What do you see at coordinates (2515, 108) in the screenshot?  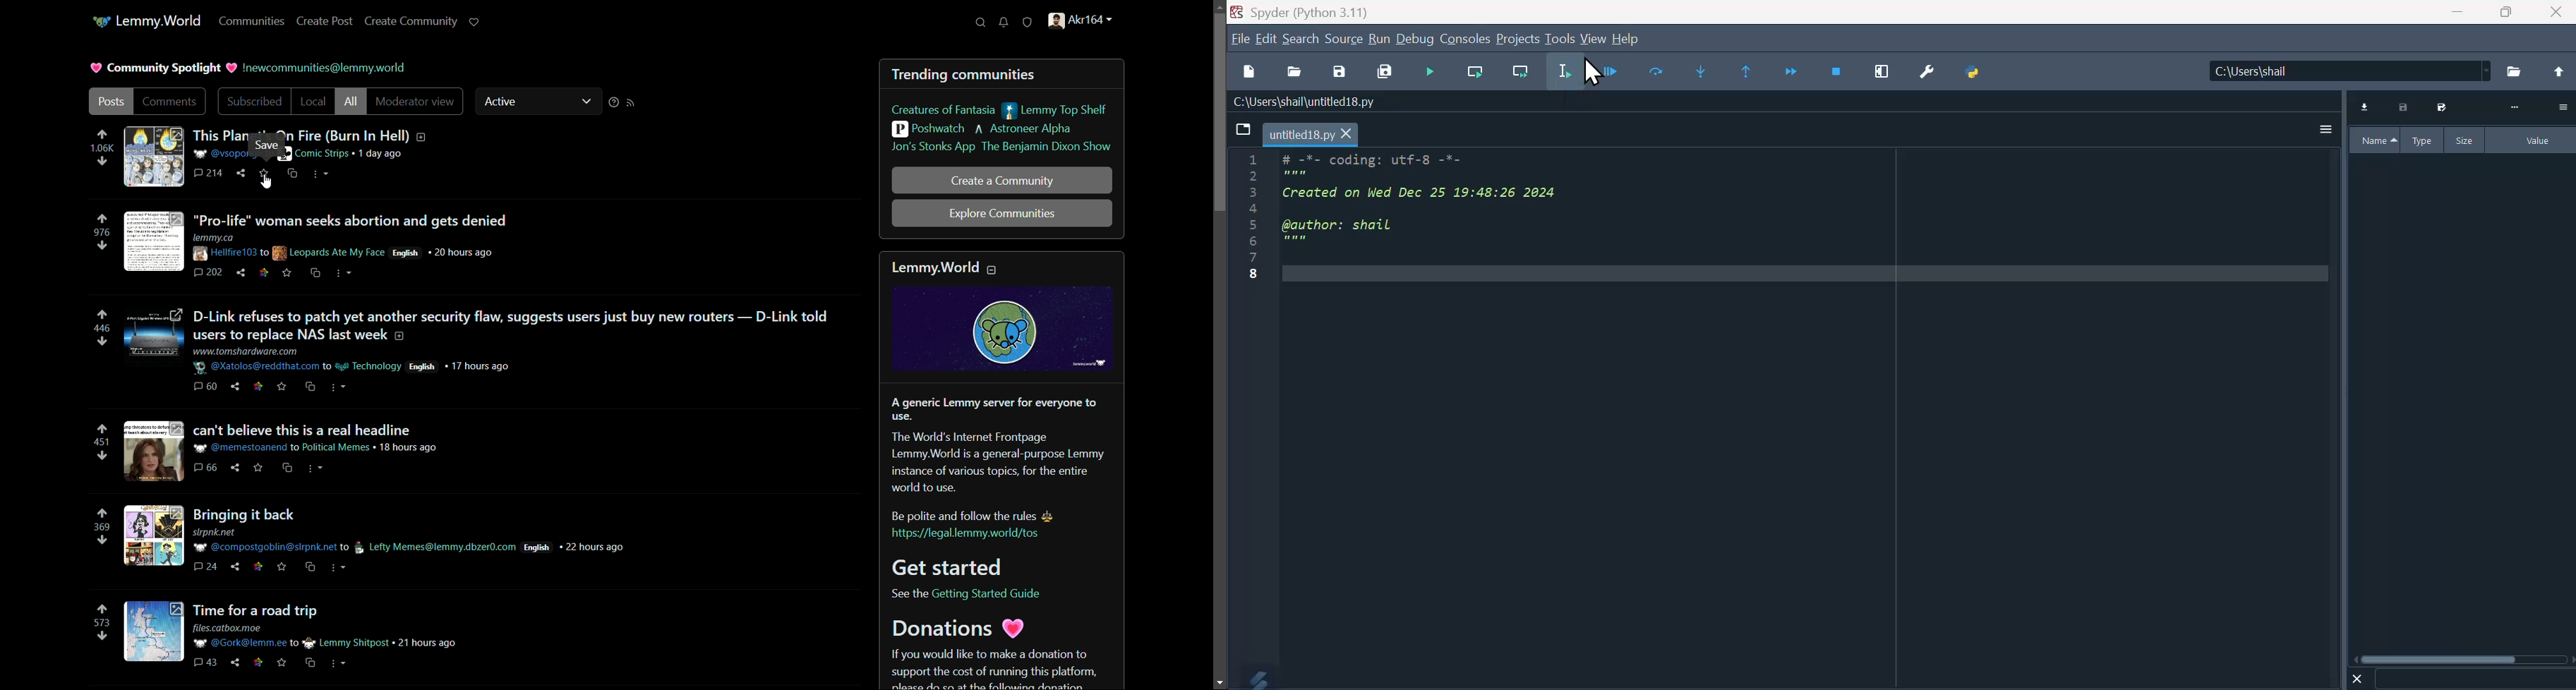 I see `More` at bounding box center [2515, 108].